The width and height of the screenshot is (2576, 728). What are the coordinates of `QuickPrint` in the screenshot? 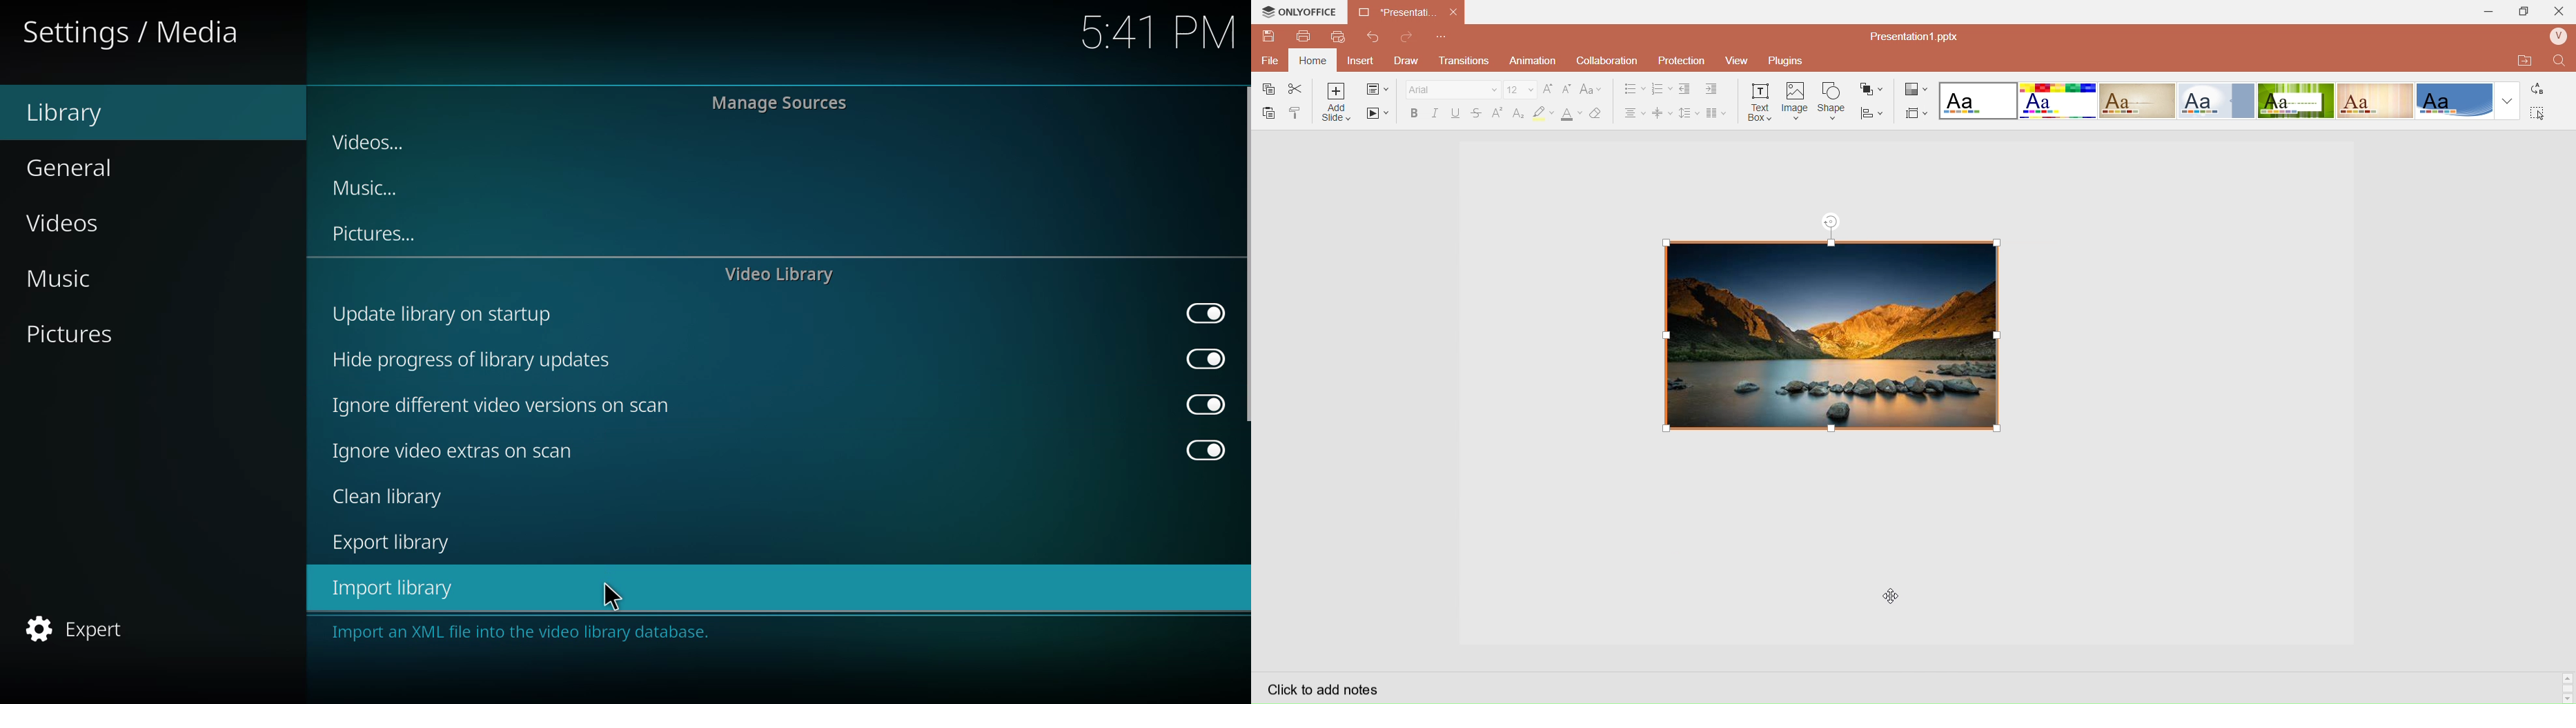 It's located at (1339, 37).